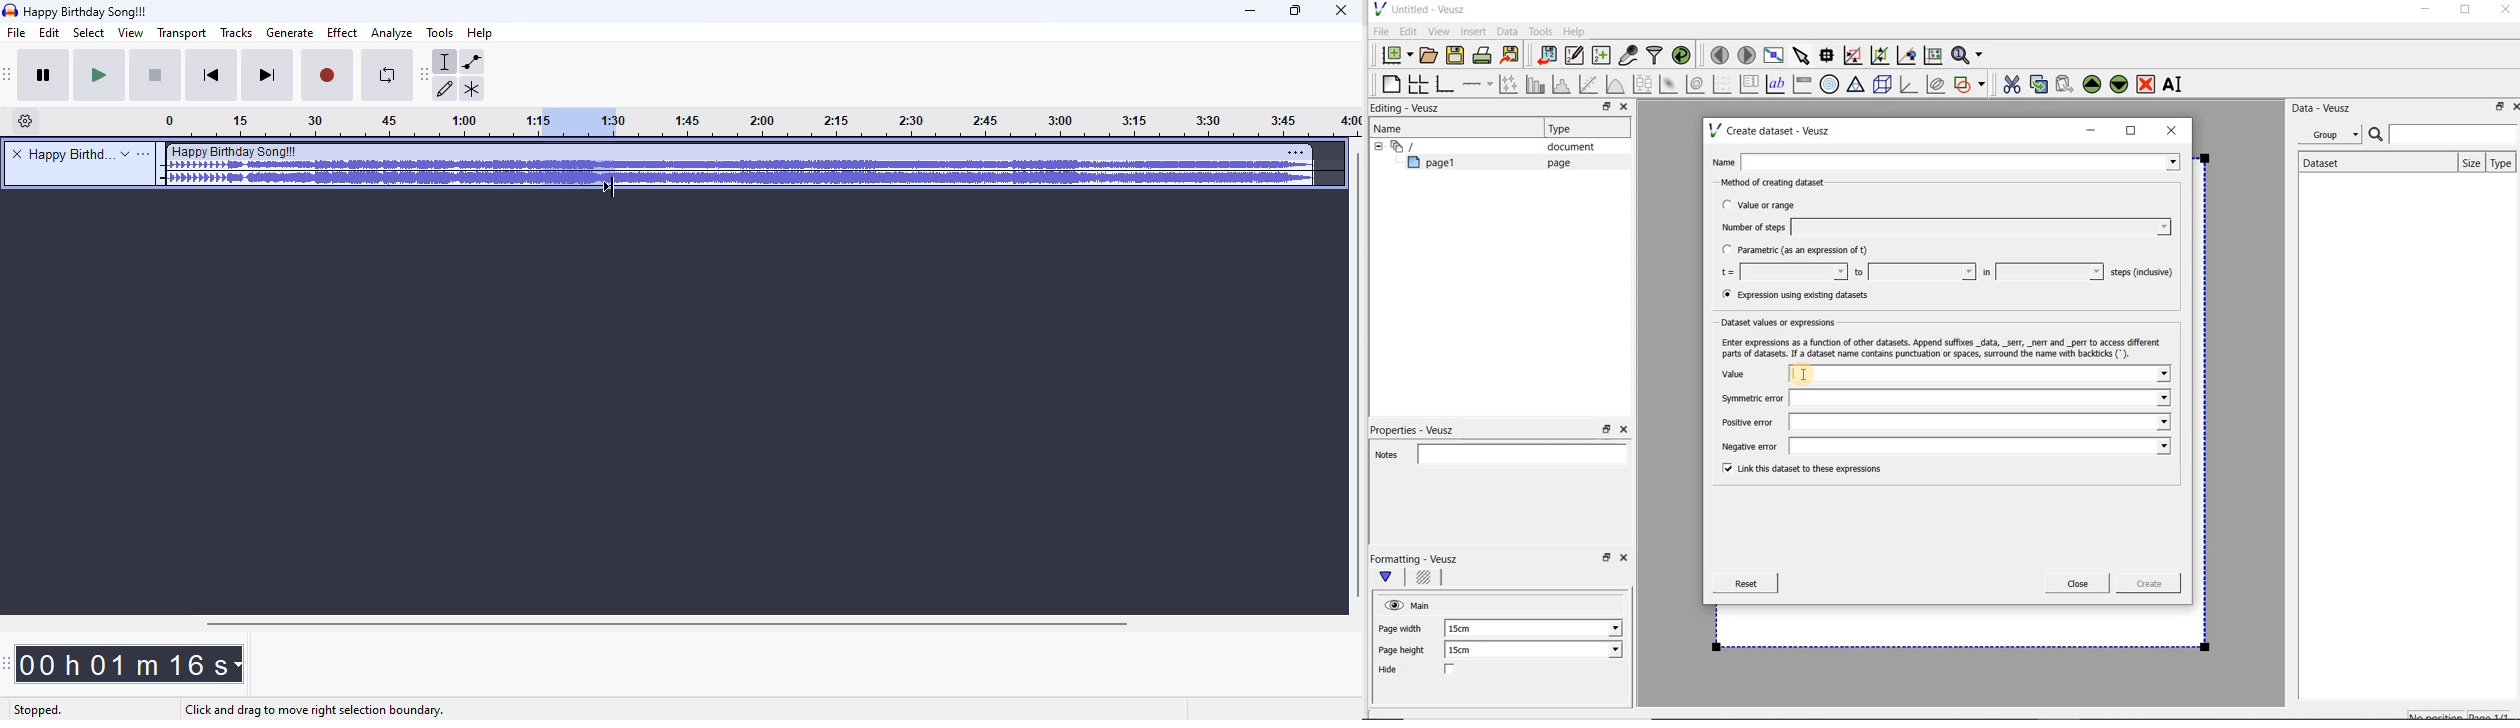  Describe the element at coordinates (1945, 348) in the screenshot. I see `Enter expressions as a function of other datasets. Append suffixes _data, _serr, _nerr and _perr to access different
parts of datasets. If a dataset name contains punctuation or spaces, surround the name with backticks (*).` at that location.